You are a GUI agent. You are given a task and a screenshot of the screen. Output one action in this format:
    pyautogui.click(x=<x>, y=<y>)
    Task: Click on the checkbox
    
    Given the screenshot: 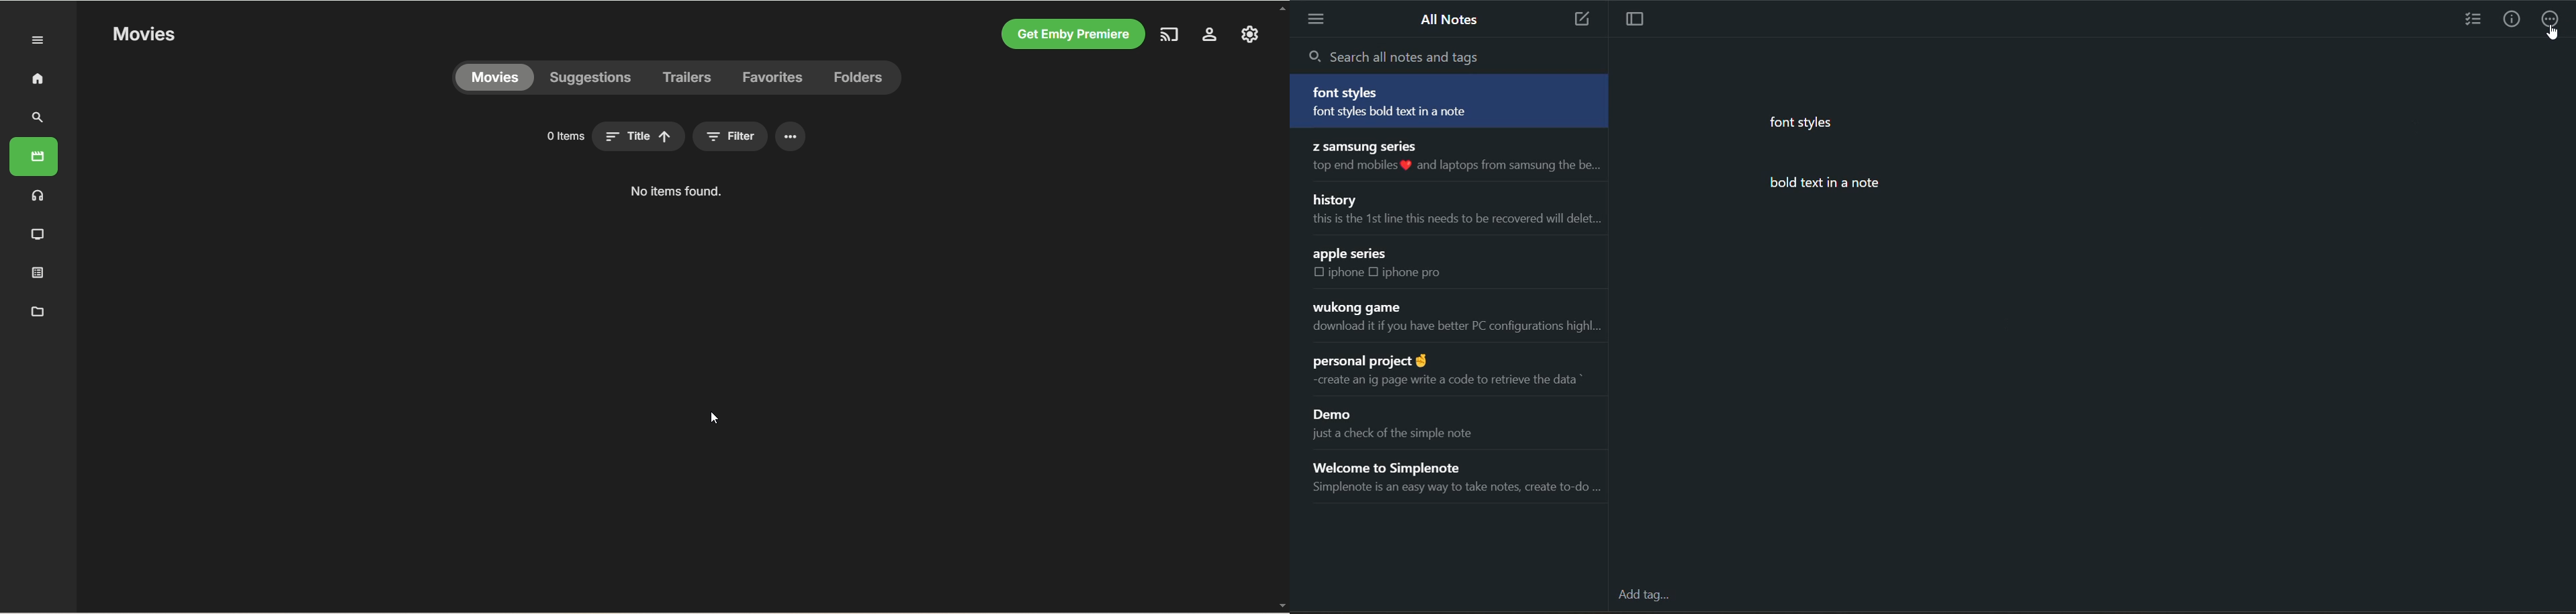 What is the action you would take?
    pyautogui.click(x=1319, y=273)
    